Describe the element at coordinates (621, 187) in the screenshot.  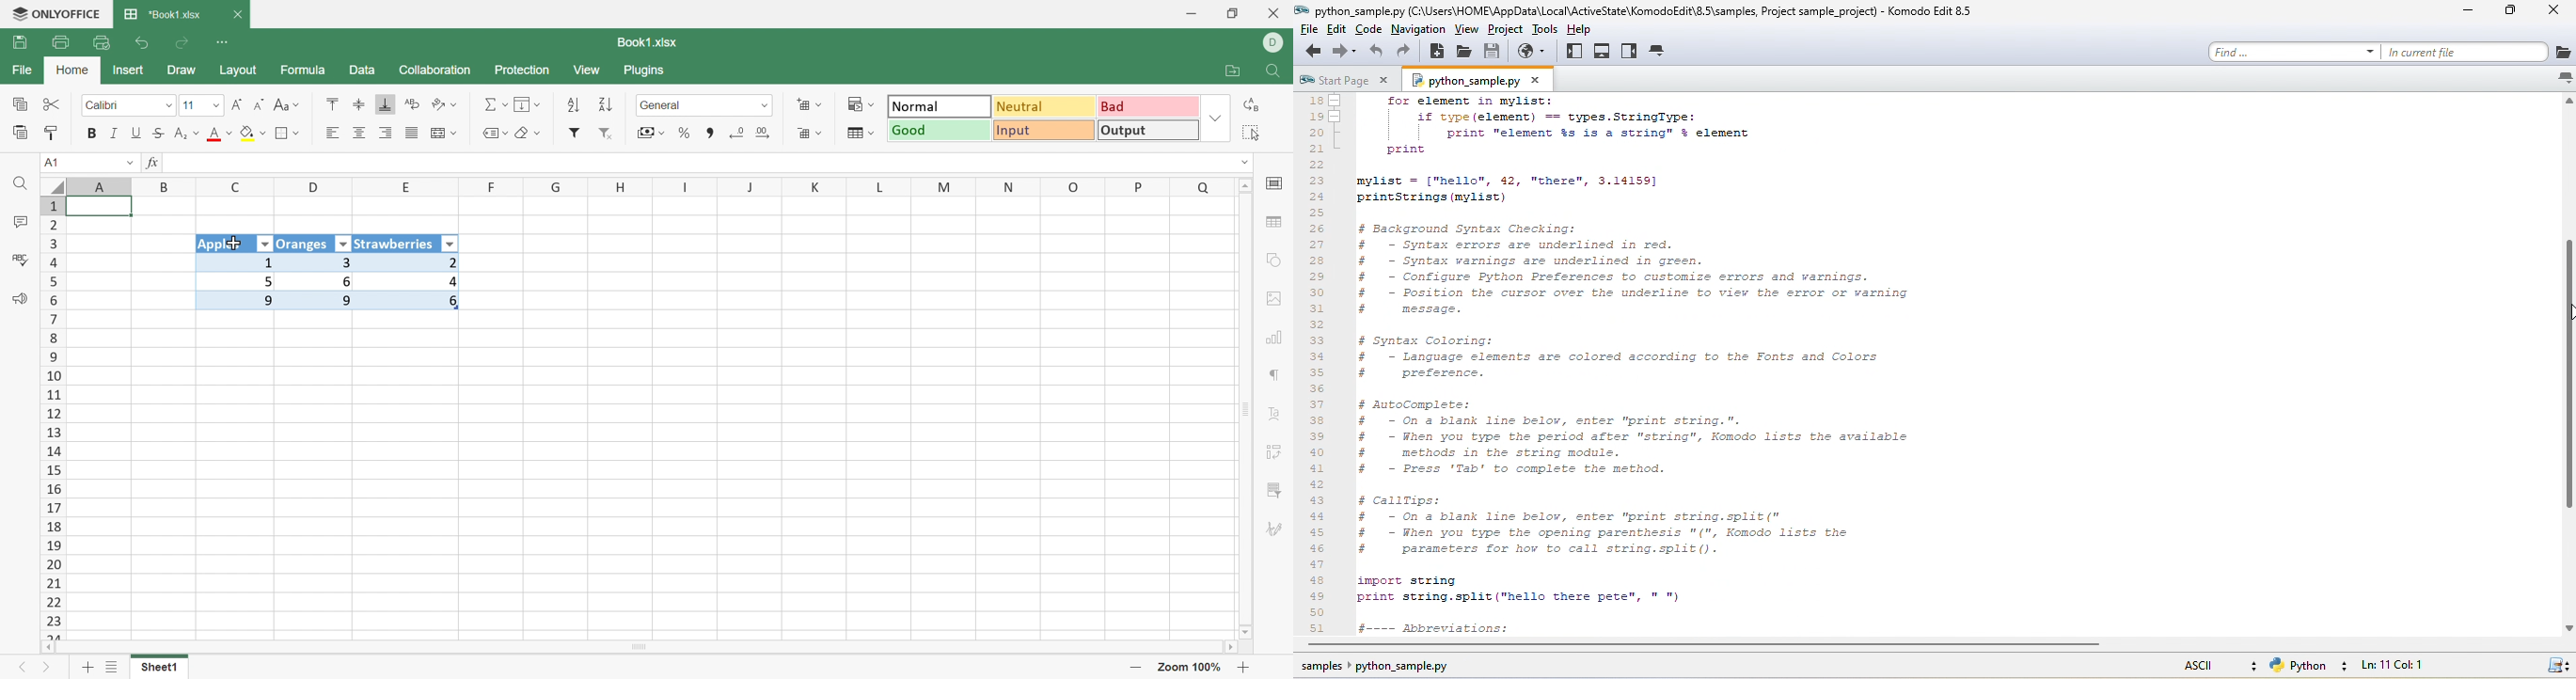
I see `H` at that location.